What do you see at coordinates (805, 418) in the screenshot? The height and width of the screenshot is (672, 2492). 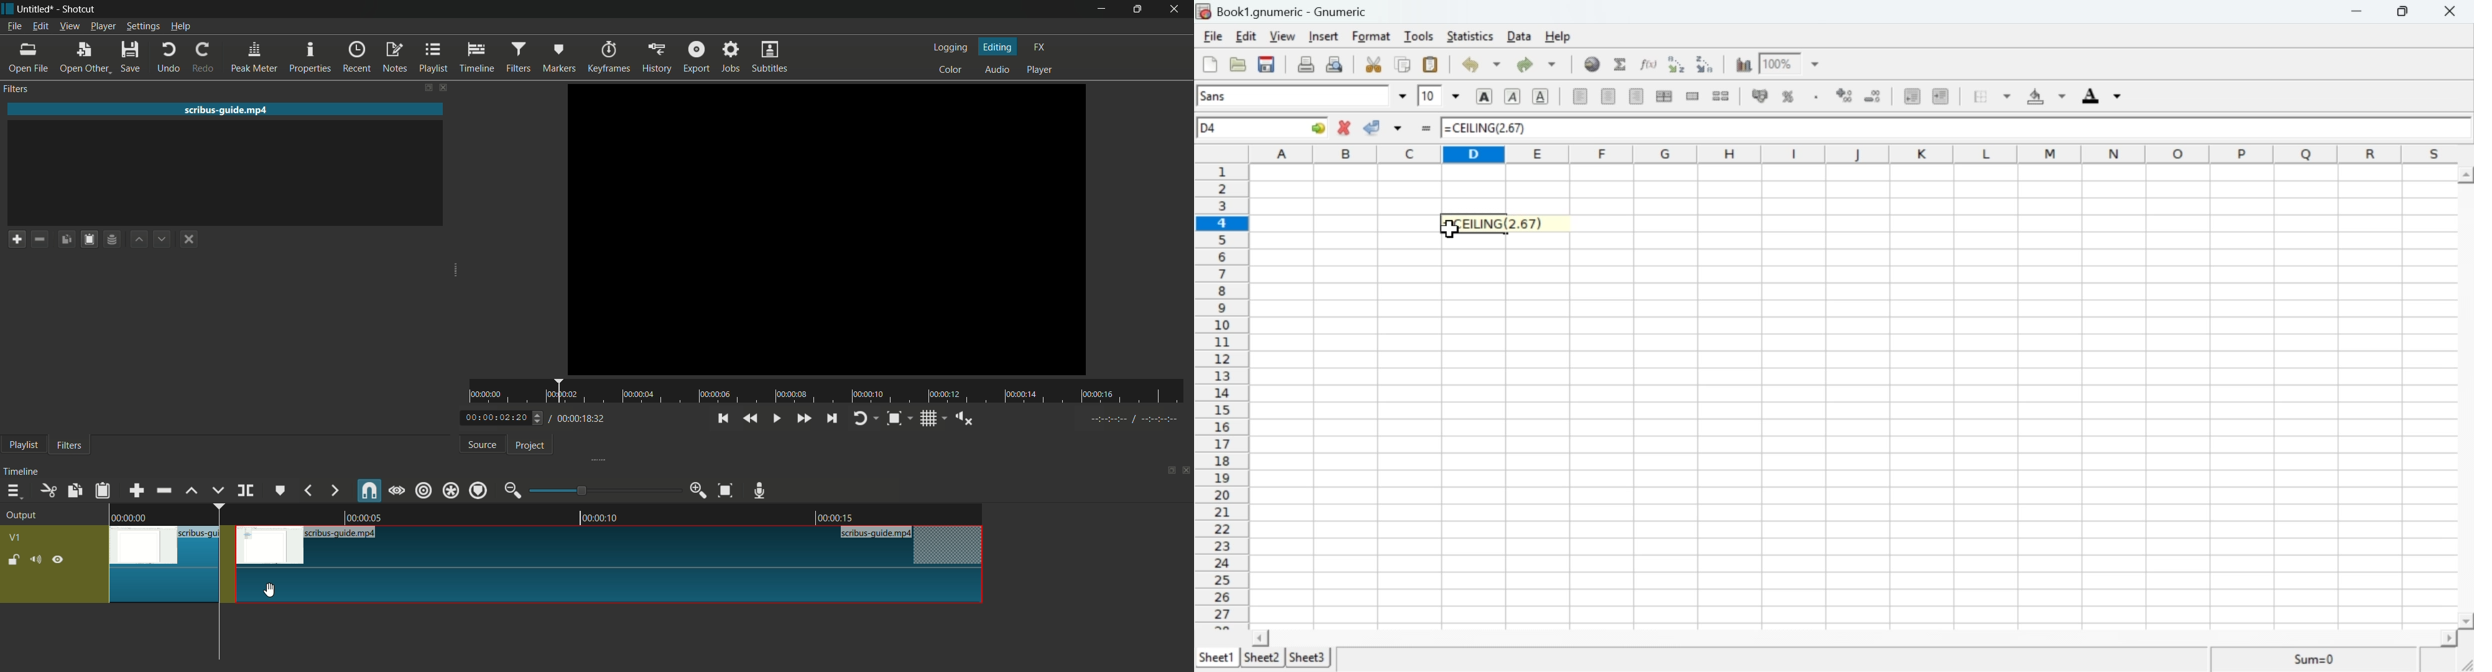 I see `quickly play forward` at bounding box center [805, 418].